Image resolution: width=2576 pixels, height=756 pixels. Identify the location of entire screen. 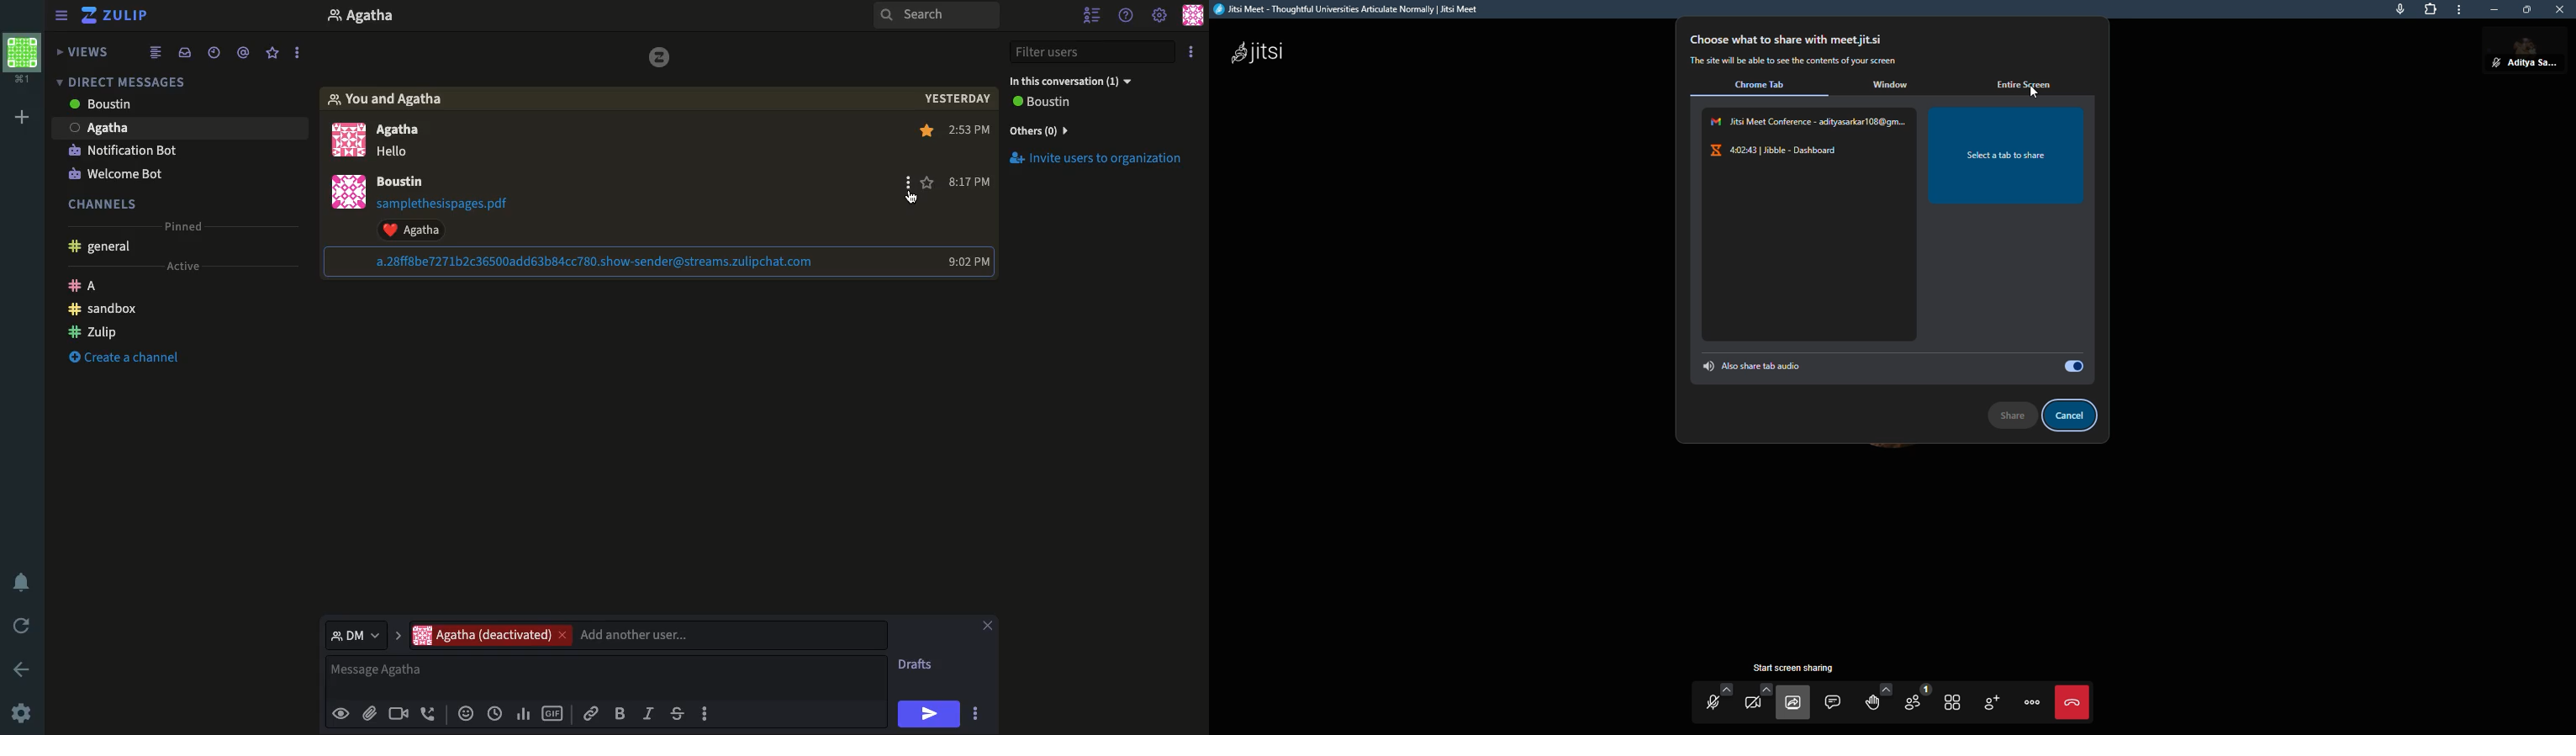
(2030, 82).